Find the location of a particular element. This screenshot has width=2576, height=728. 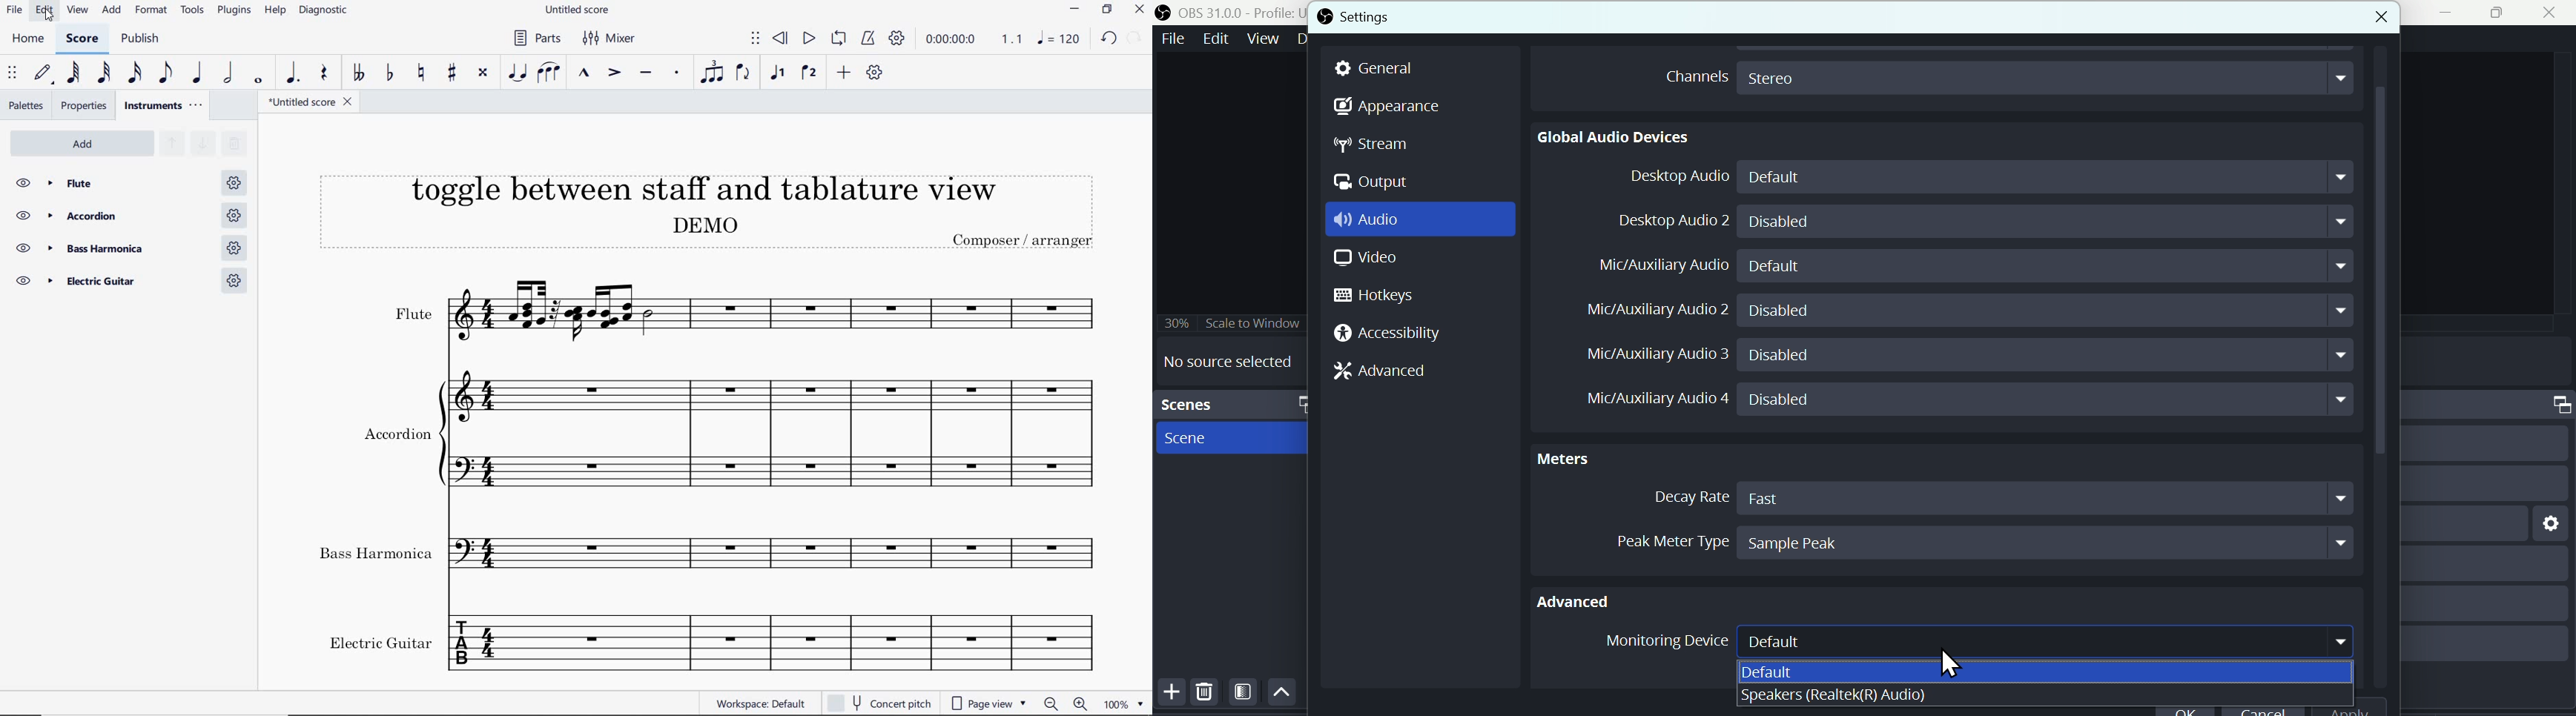

Disabled is located at coordinates (2046, 309).